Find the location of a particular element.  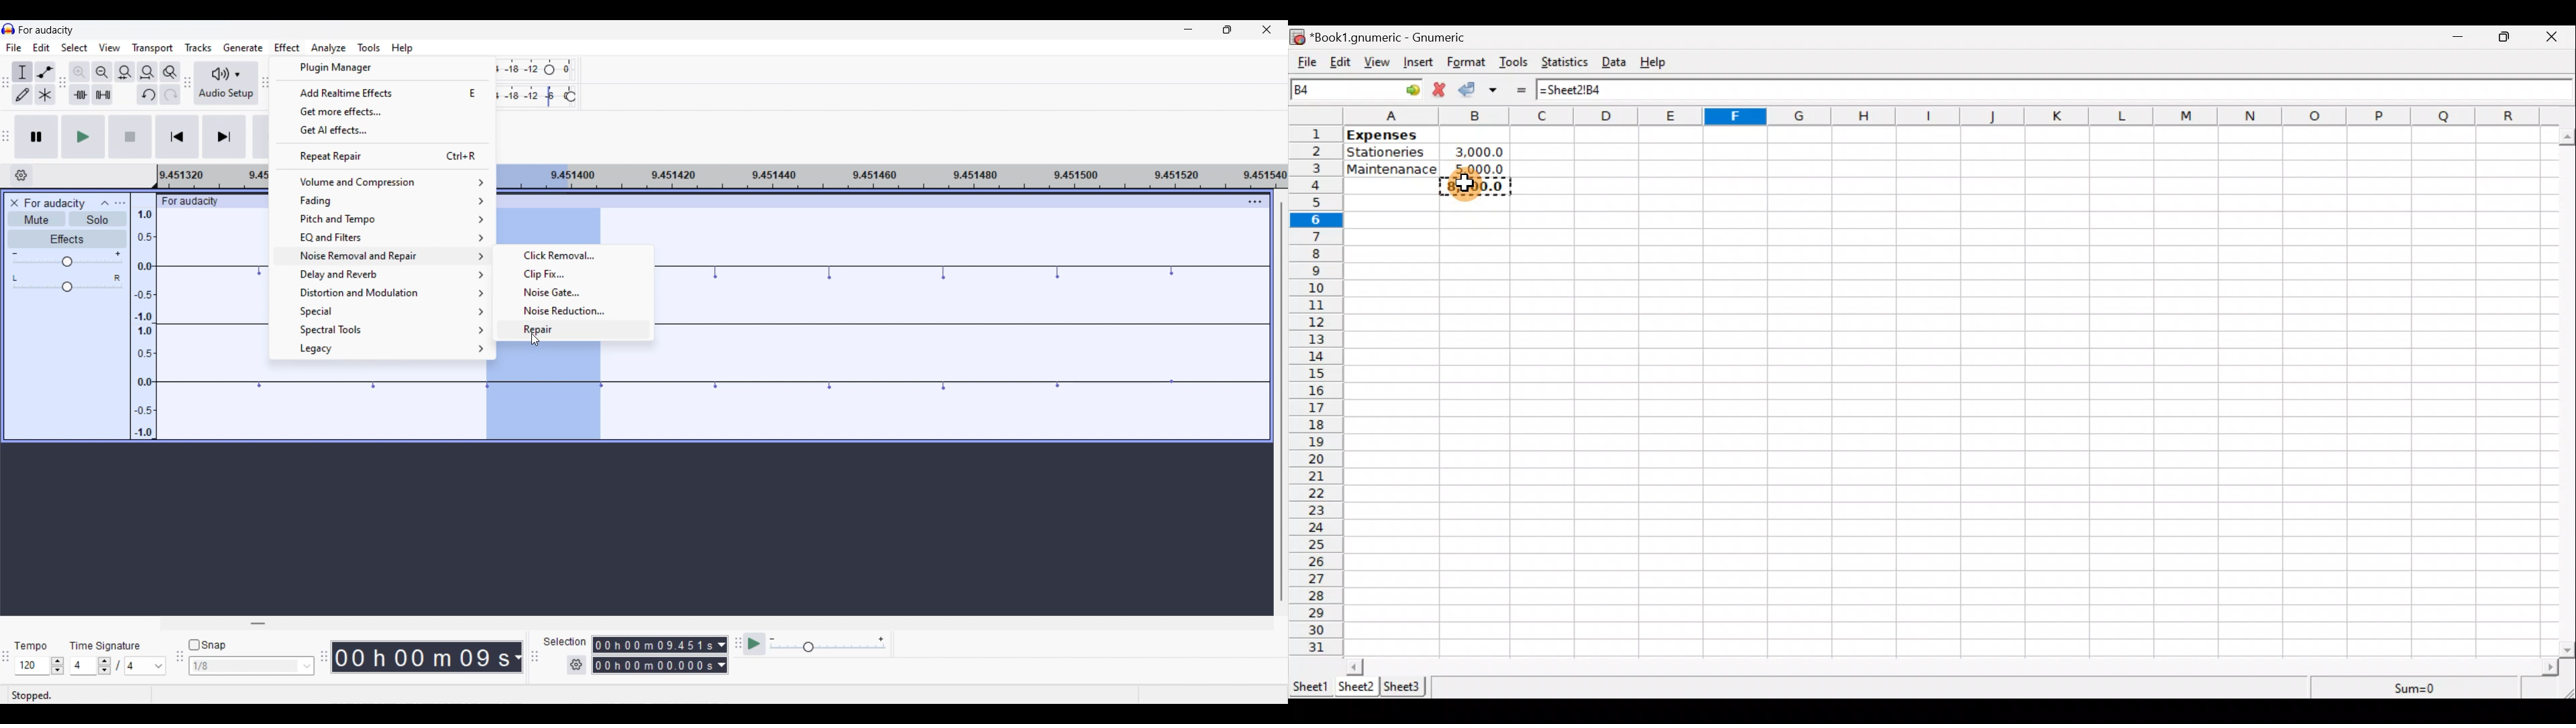

View is located at coordinates (1381, 62).